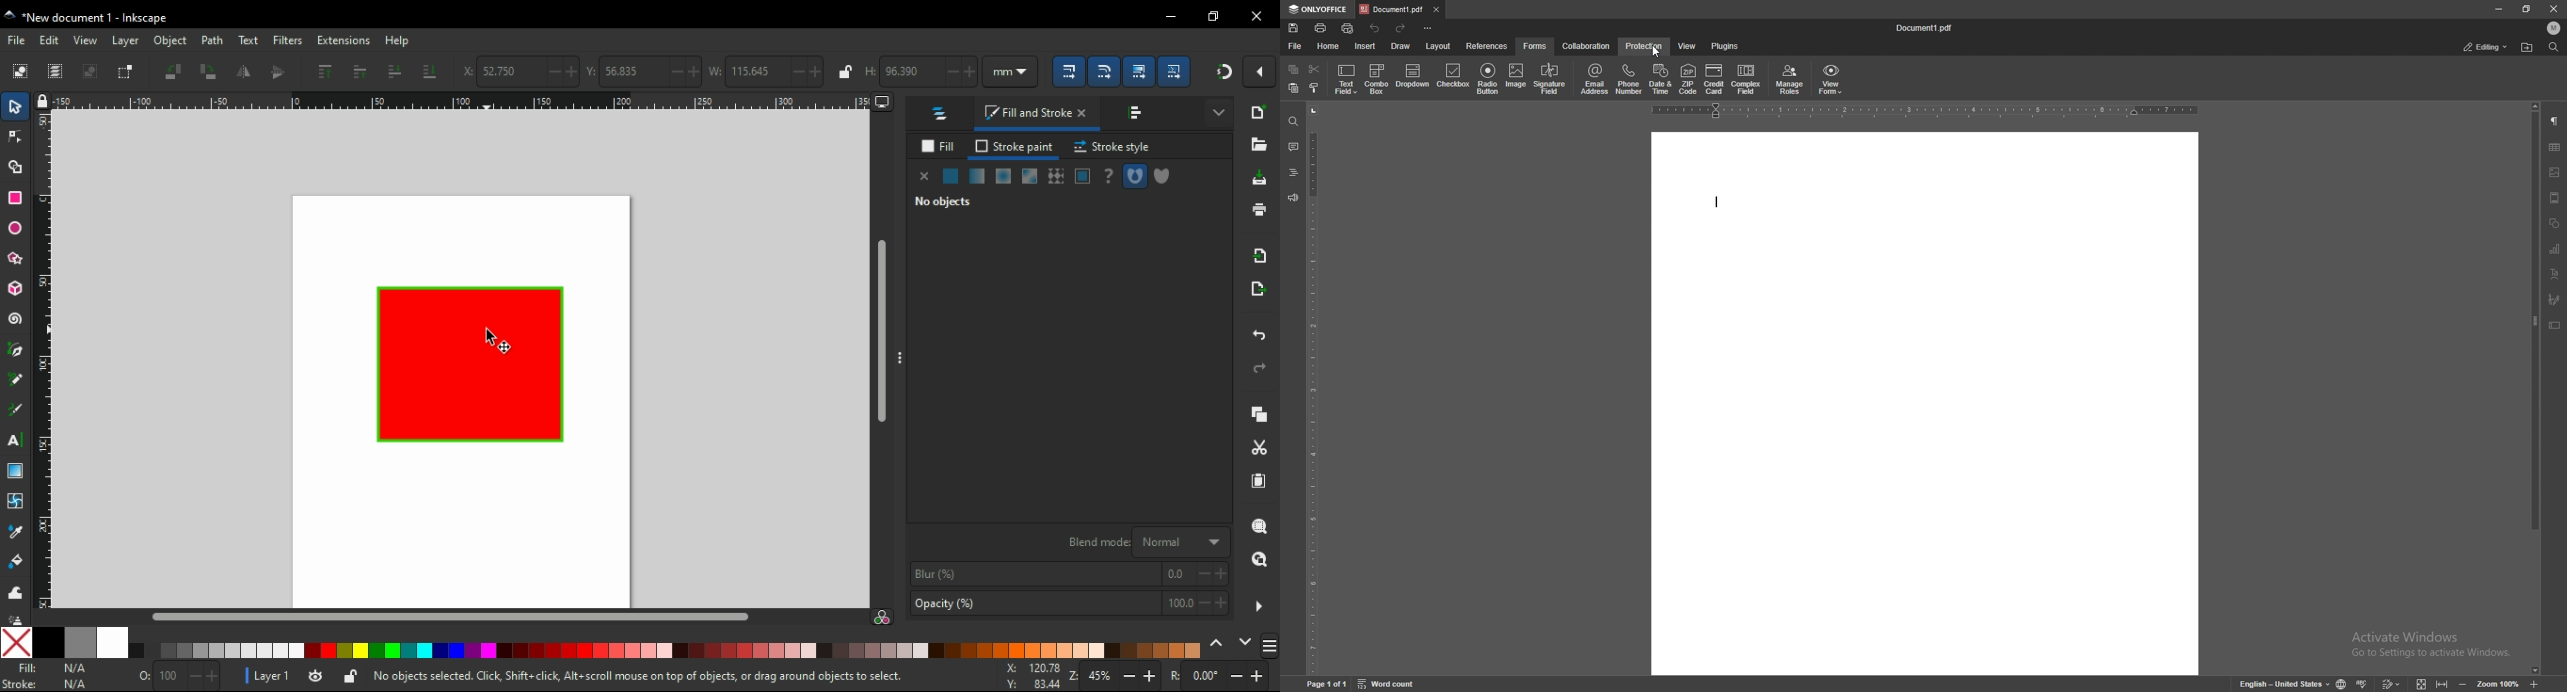 This screenshot has width=2576, height=700. I want to click on dropdown, so click(1413, 77).